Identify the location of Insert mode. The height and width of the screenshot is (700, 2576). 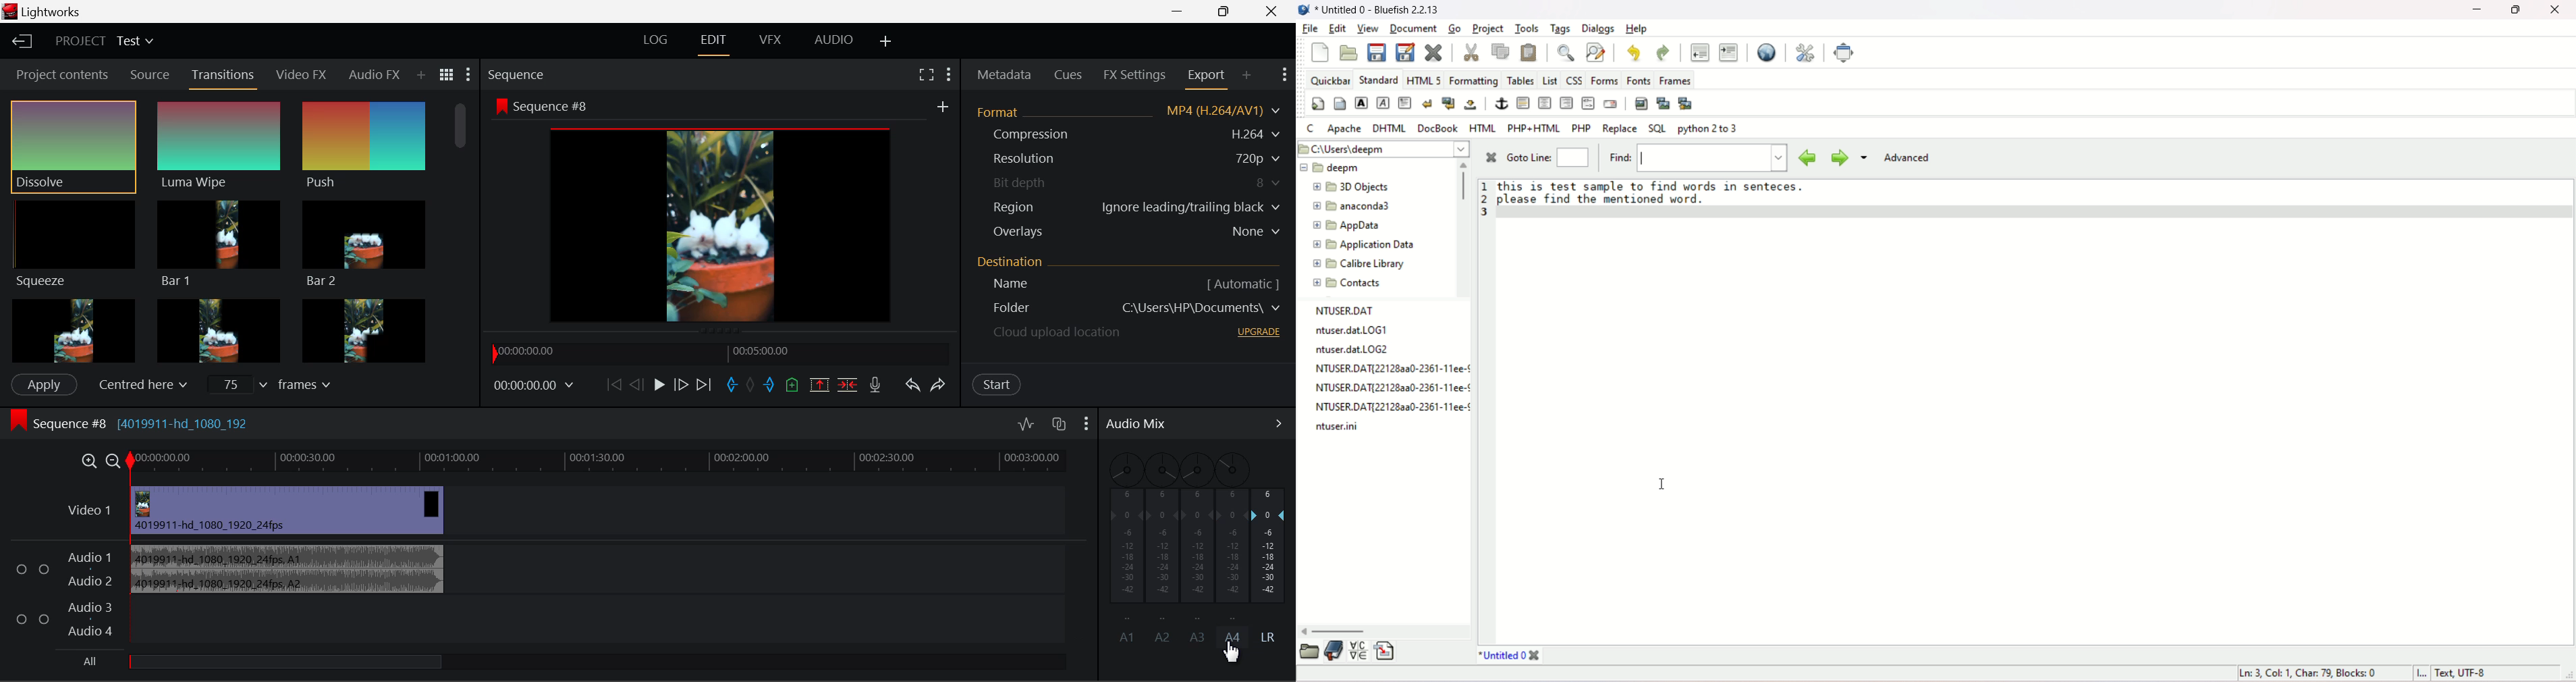
(2420, 672).